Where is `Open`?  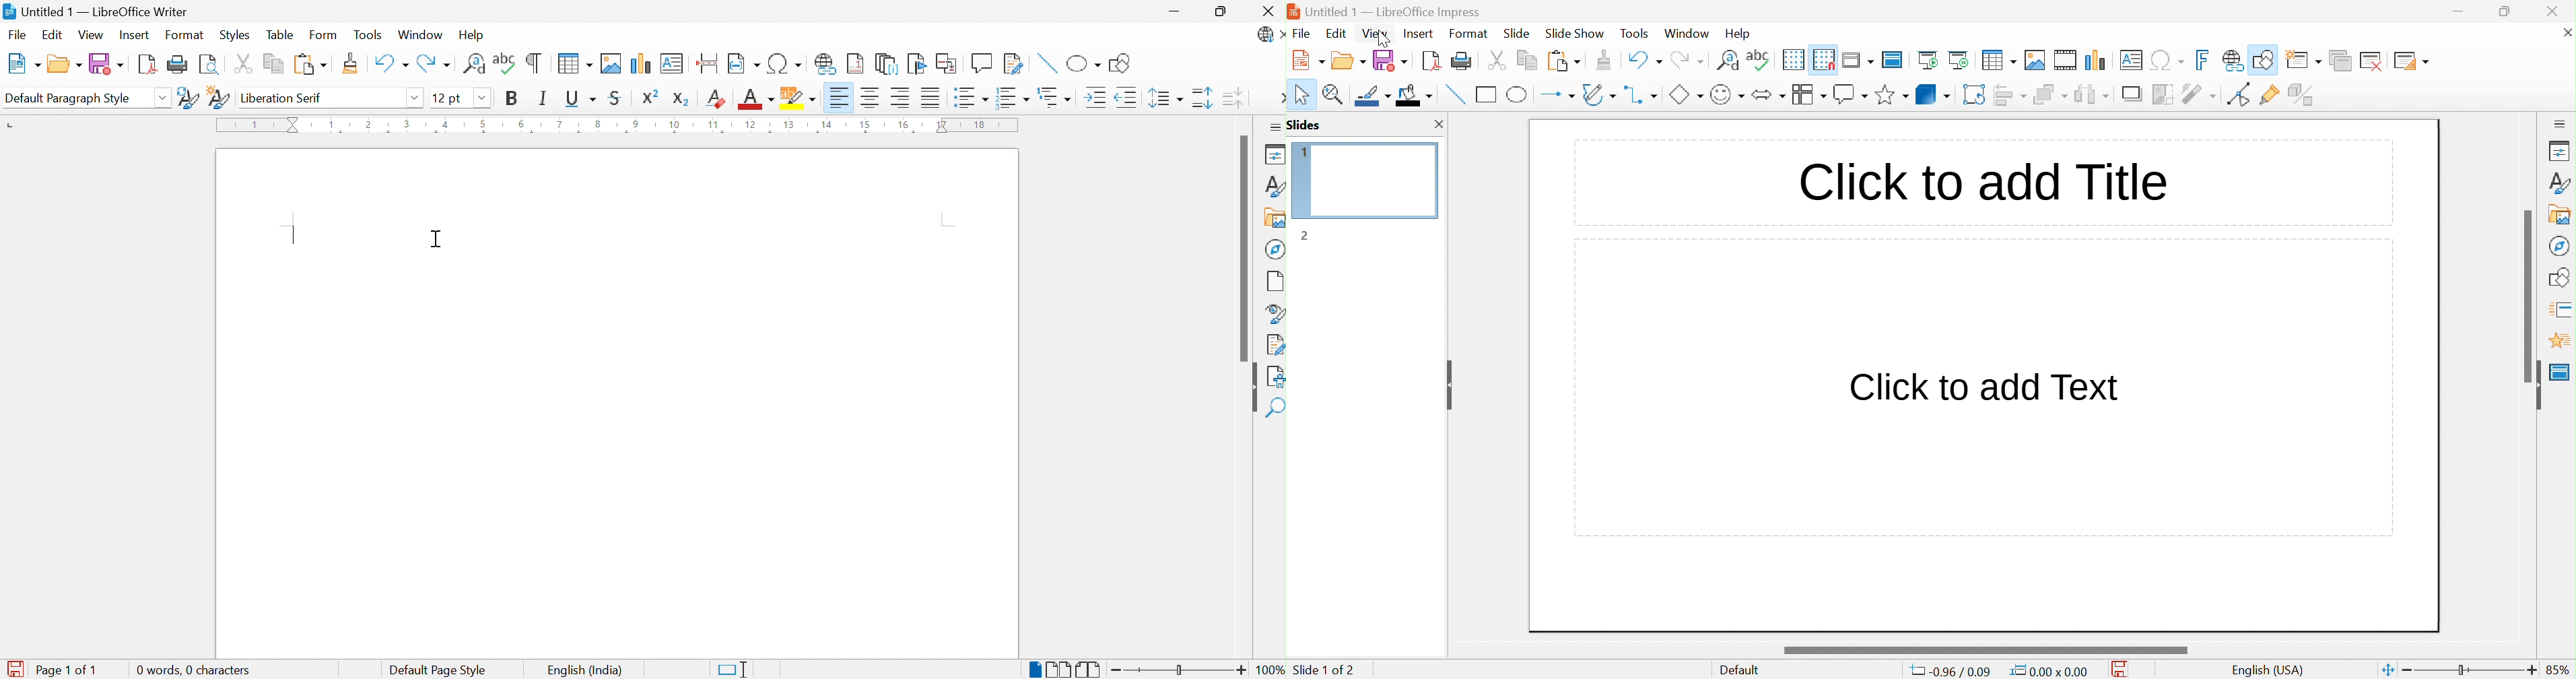 Open is located at coordinates (65, 63).